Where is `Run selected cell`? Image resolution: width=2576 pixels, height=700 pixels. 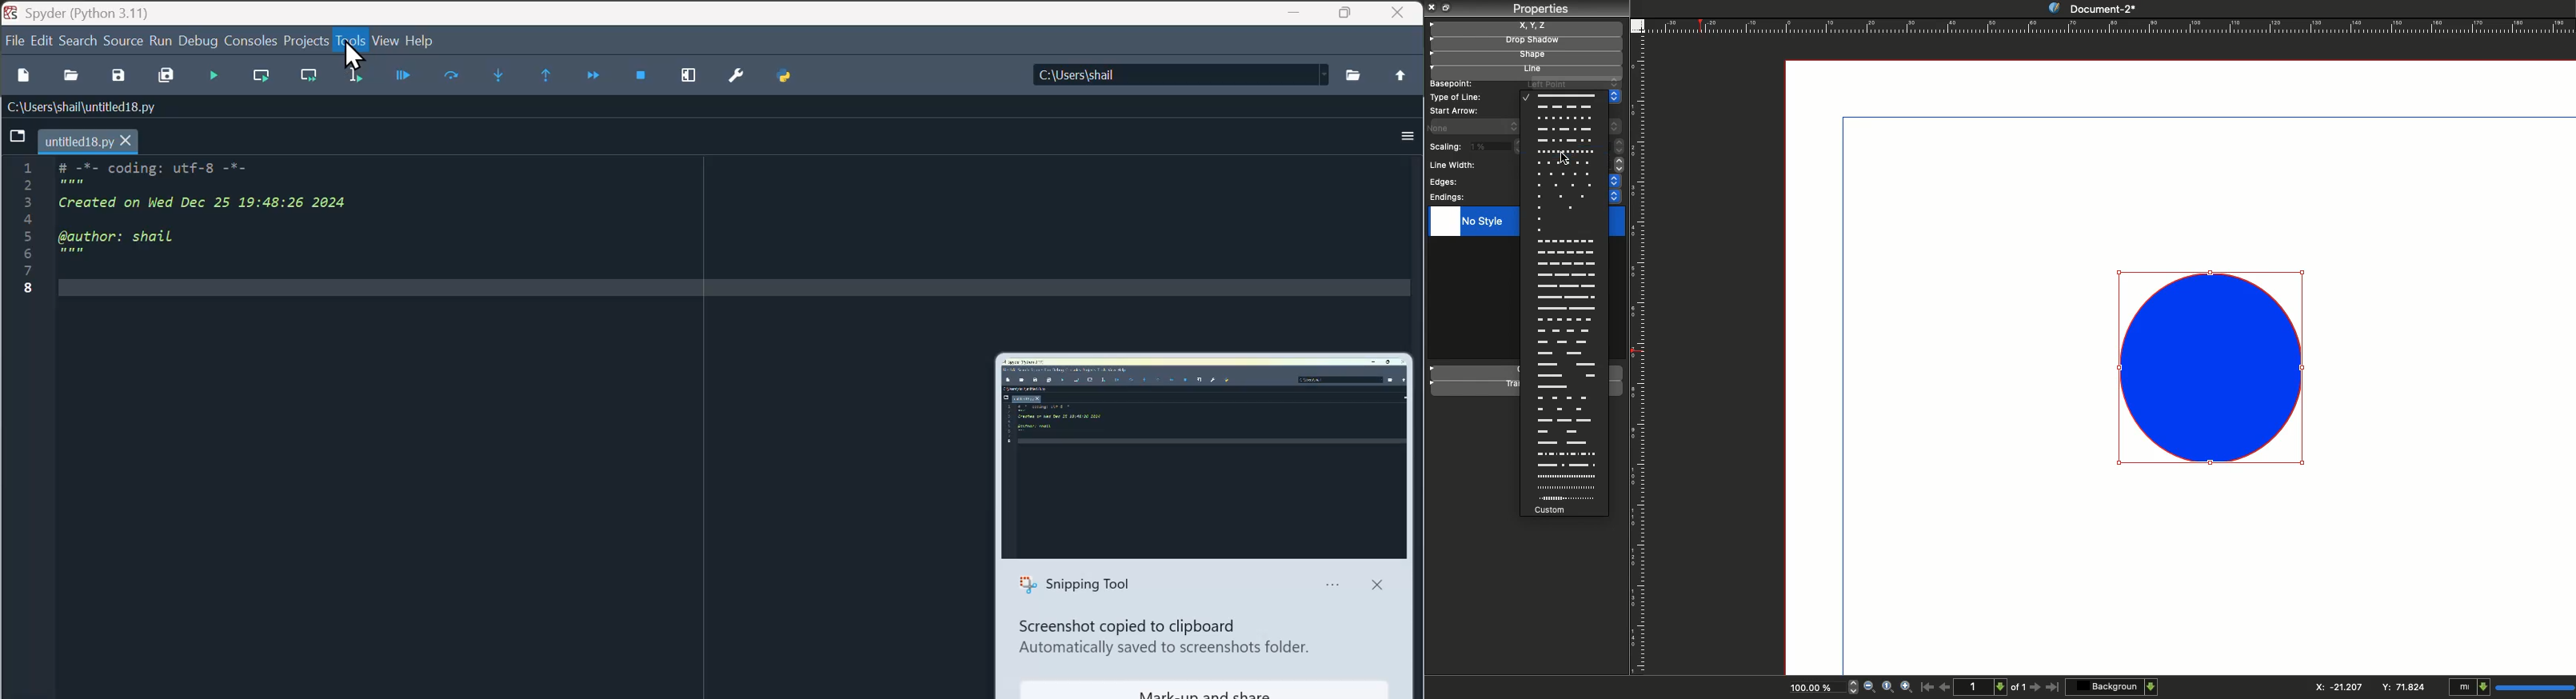 Run selected cell is located at coordinates (352, 79).